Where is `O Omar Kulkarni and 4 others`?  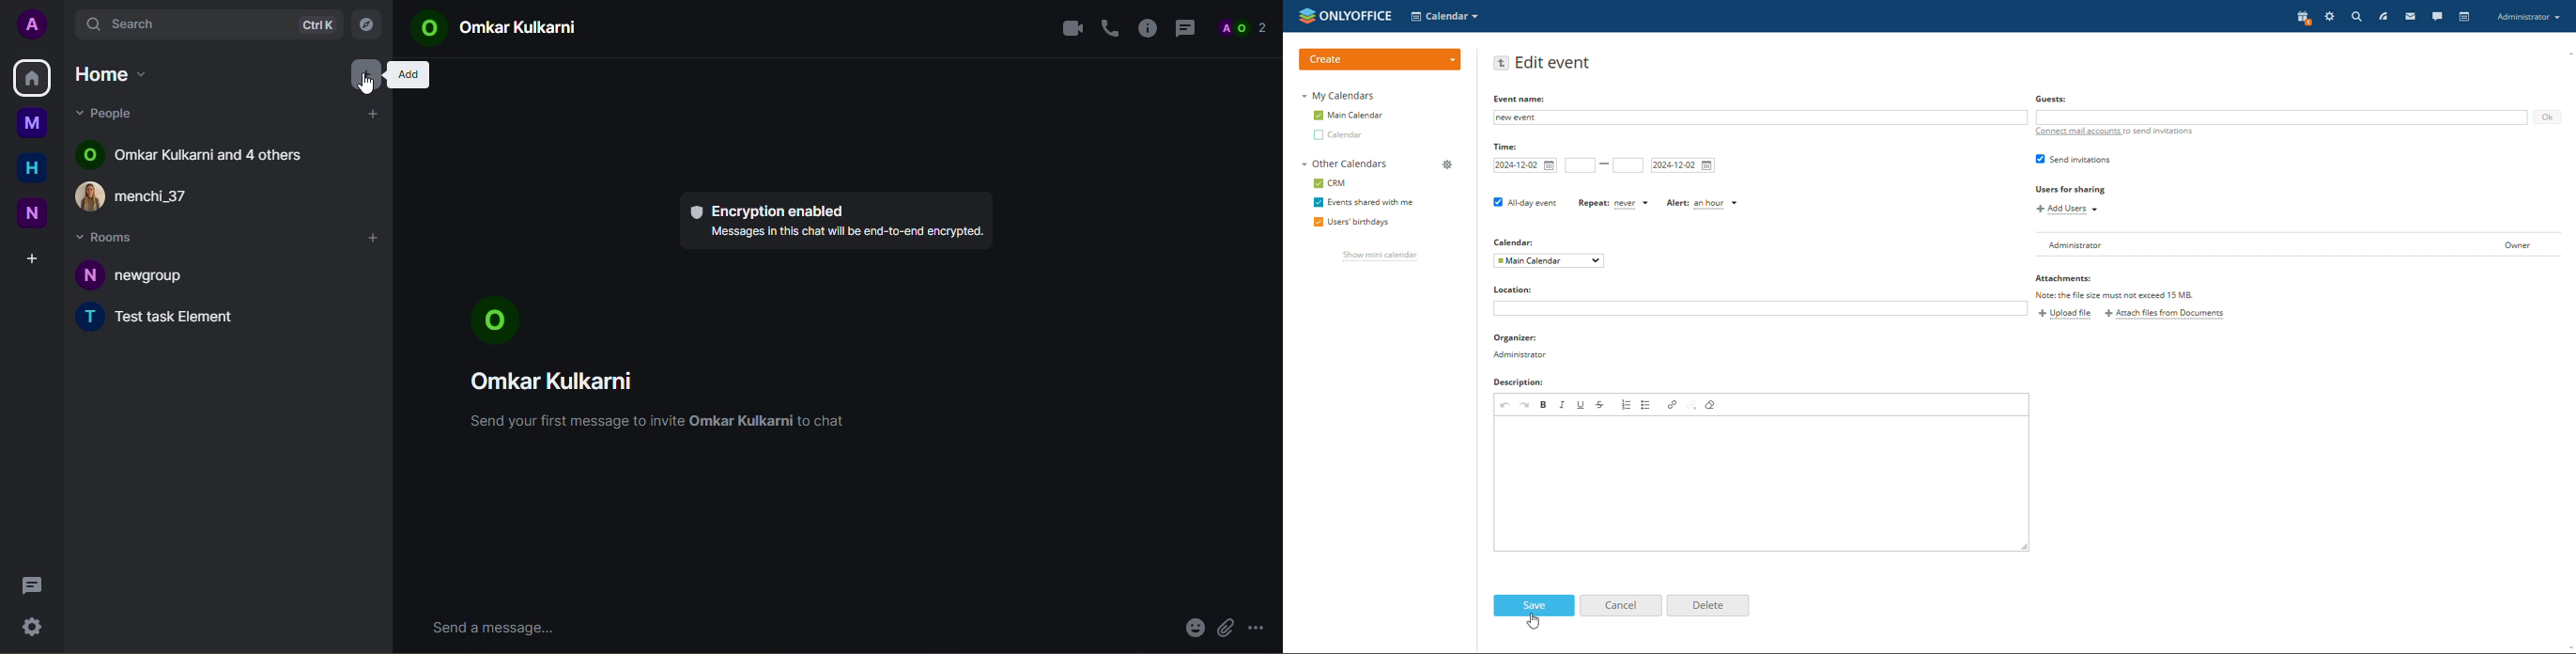
O Omar Kulkarni and 4 others is located at coordinates (193, 154).